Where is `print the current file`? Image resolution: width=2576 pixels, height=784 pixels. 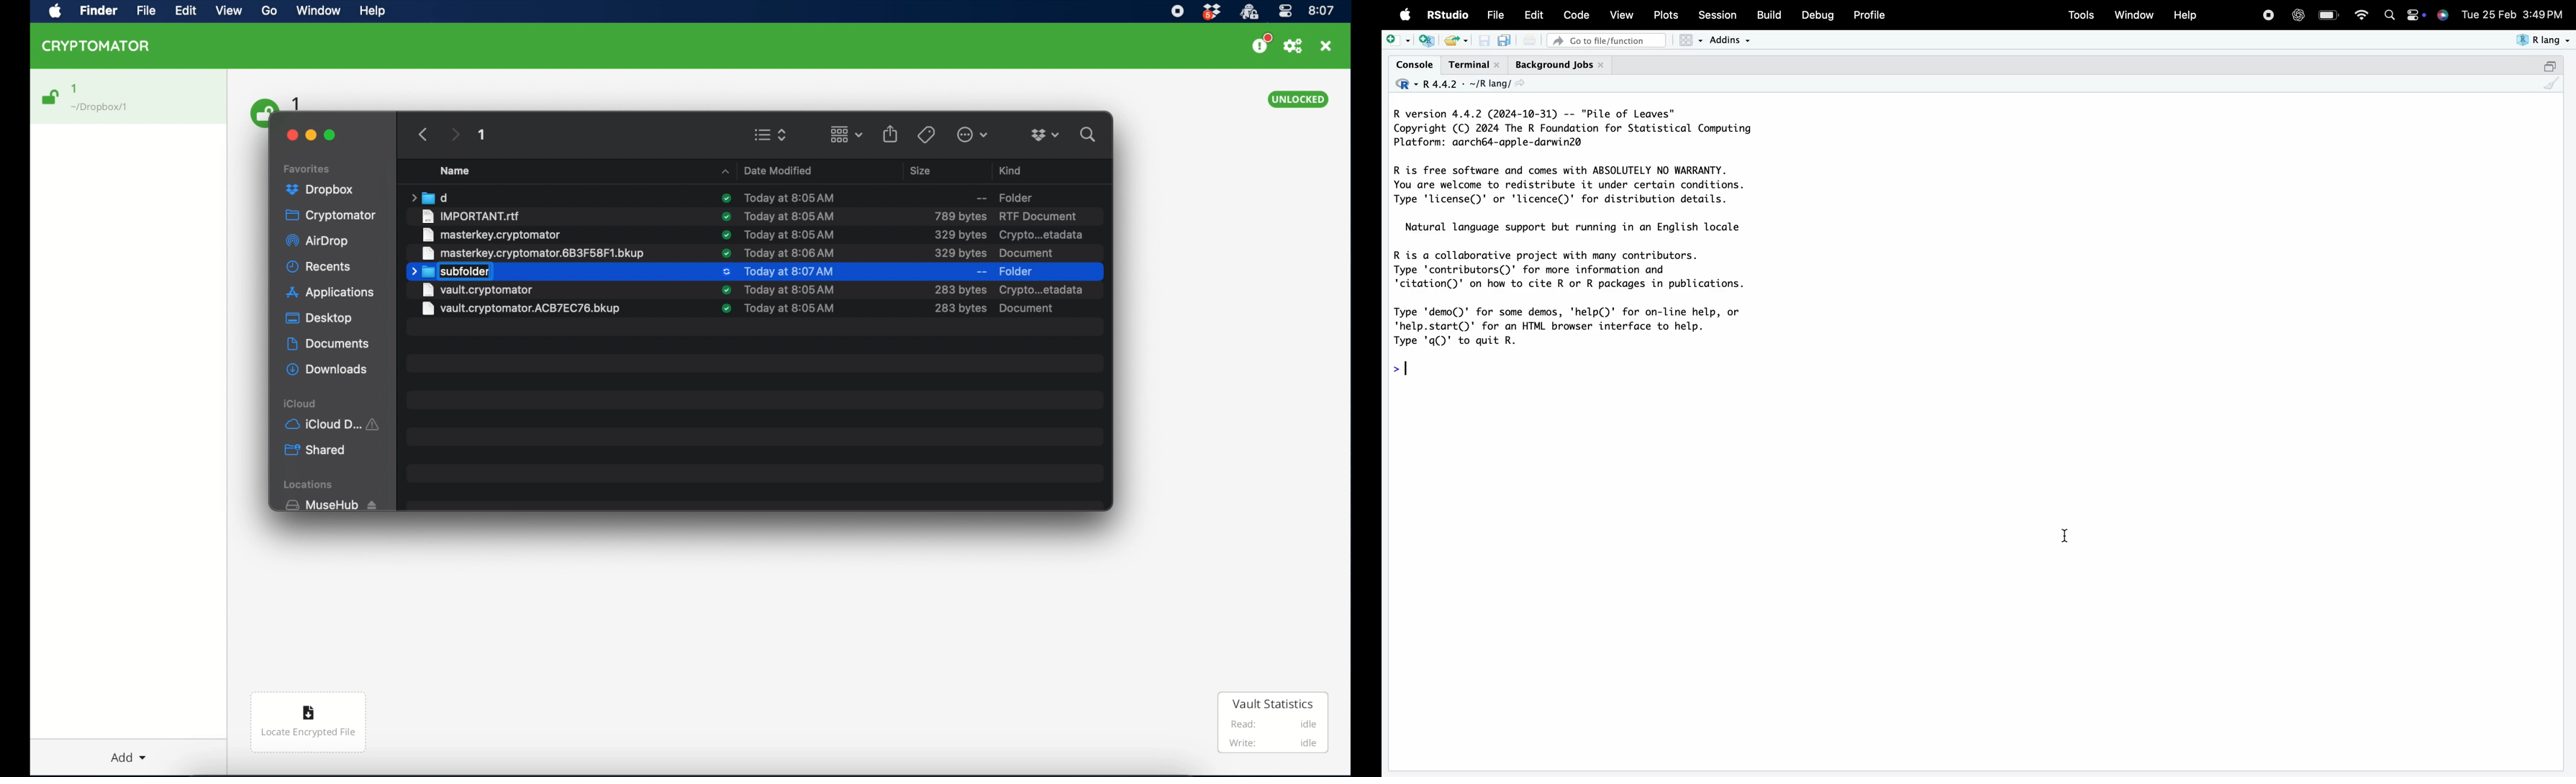 print the current file is located at coordinates (1529, 40).